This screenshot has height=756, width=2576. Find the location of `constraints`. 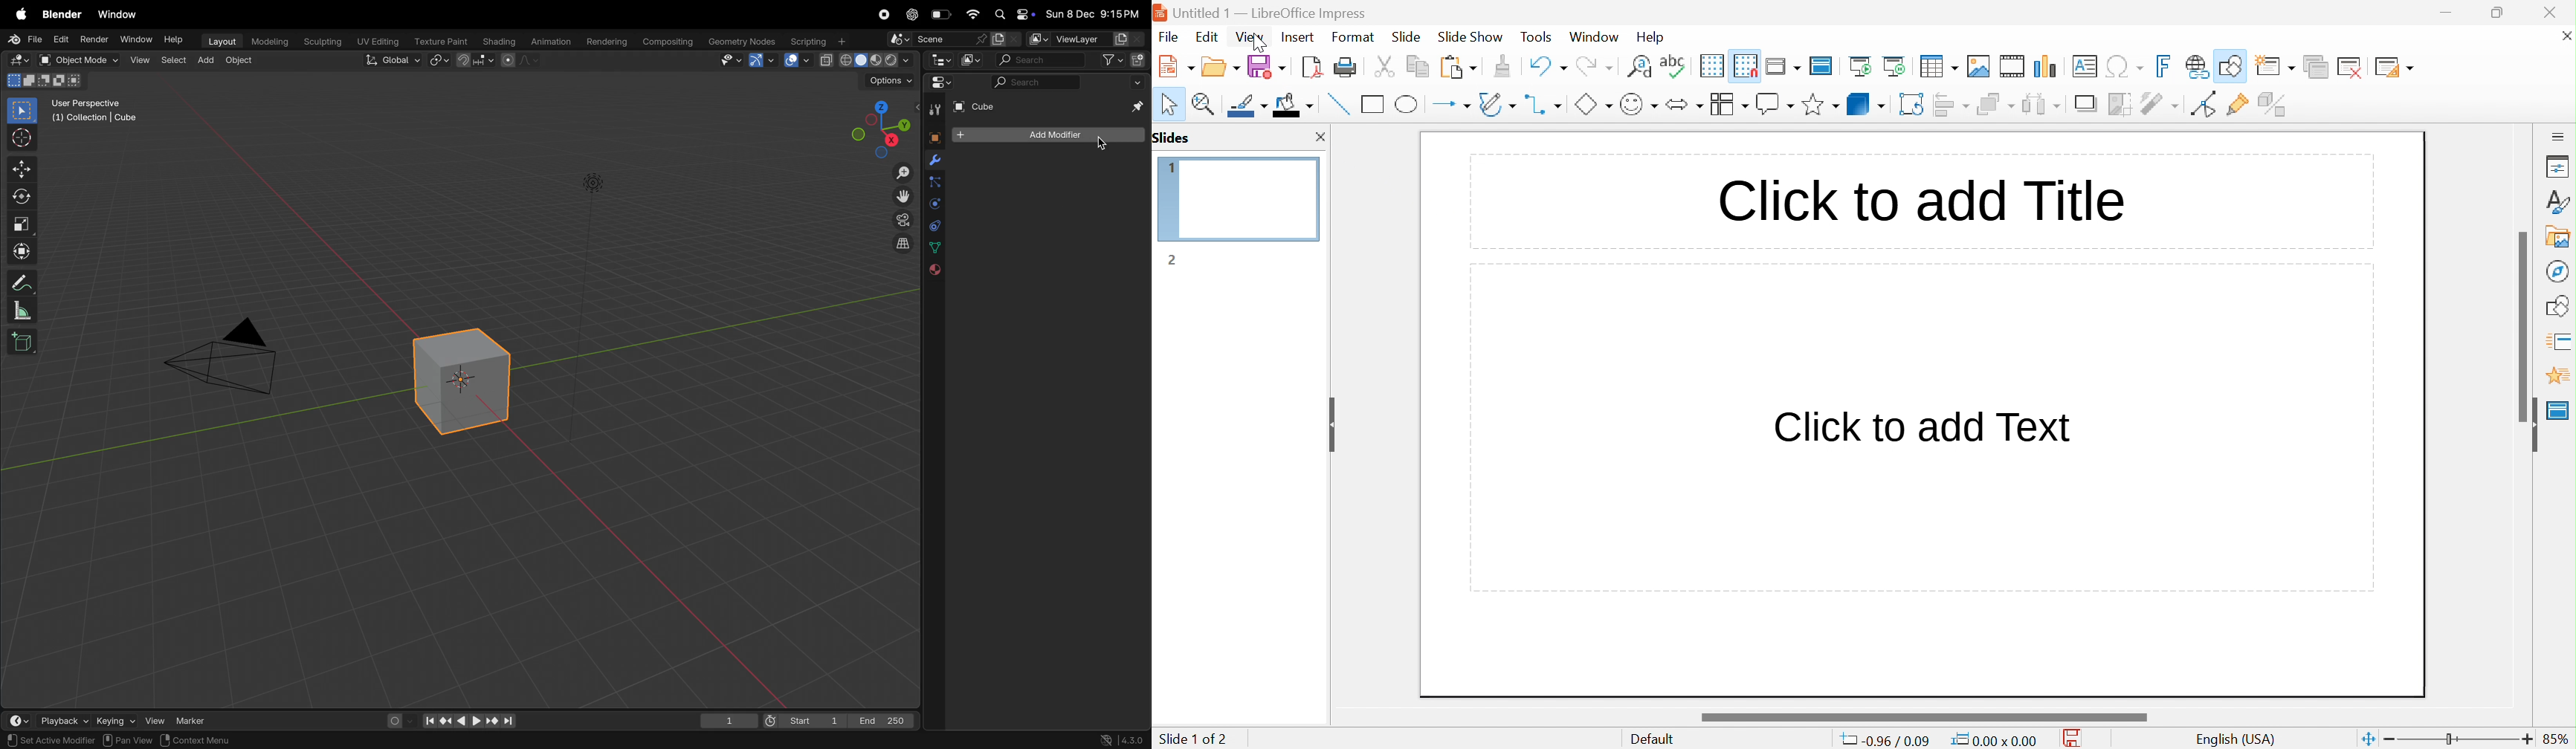

constraints is located at coordinates (934, 225).